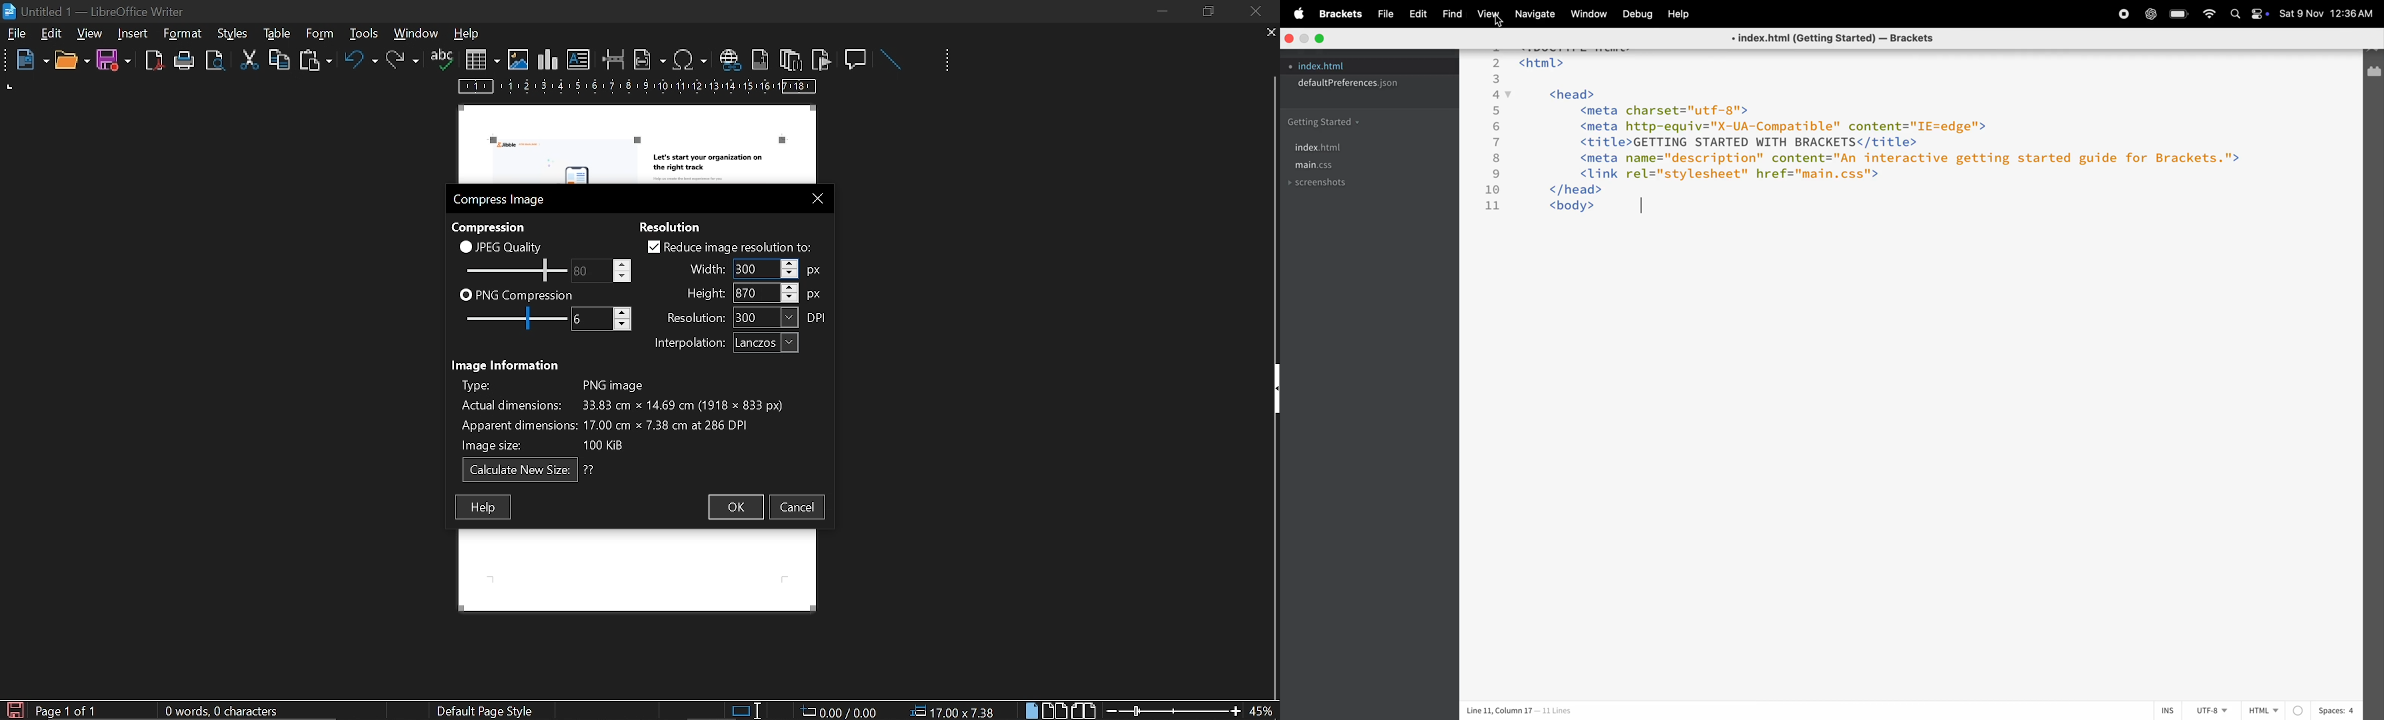 This screenshot has width=2408, height=728. Describe the element at coordinates (1263, 710) in the screenshot. I see `current zoom` at that location.